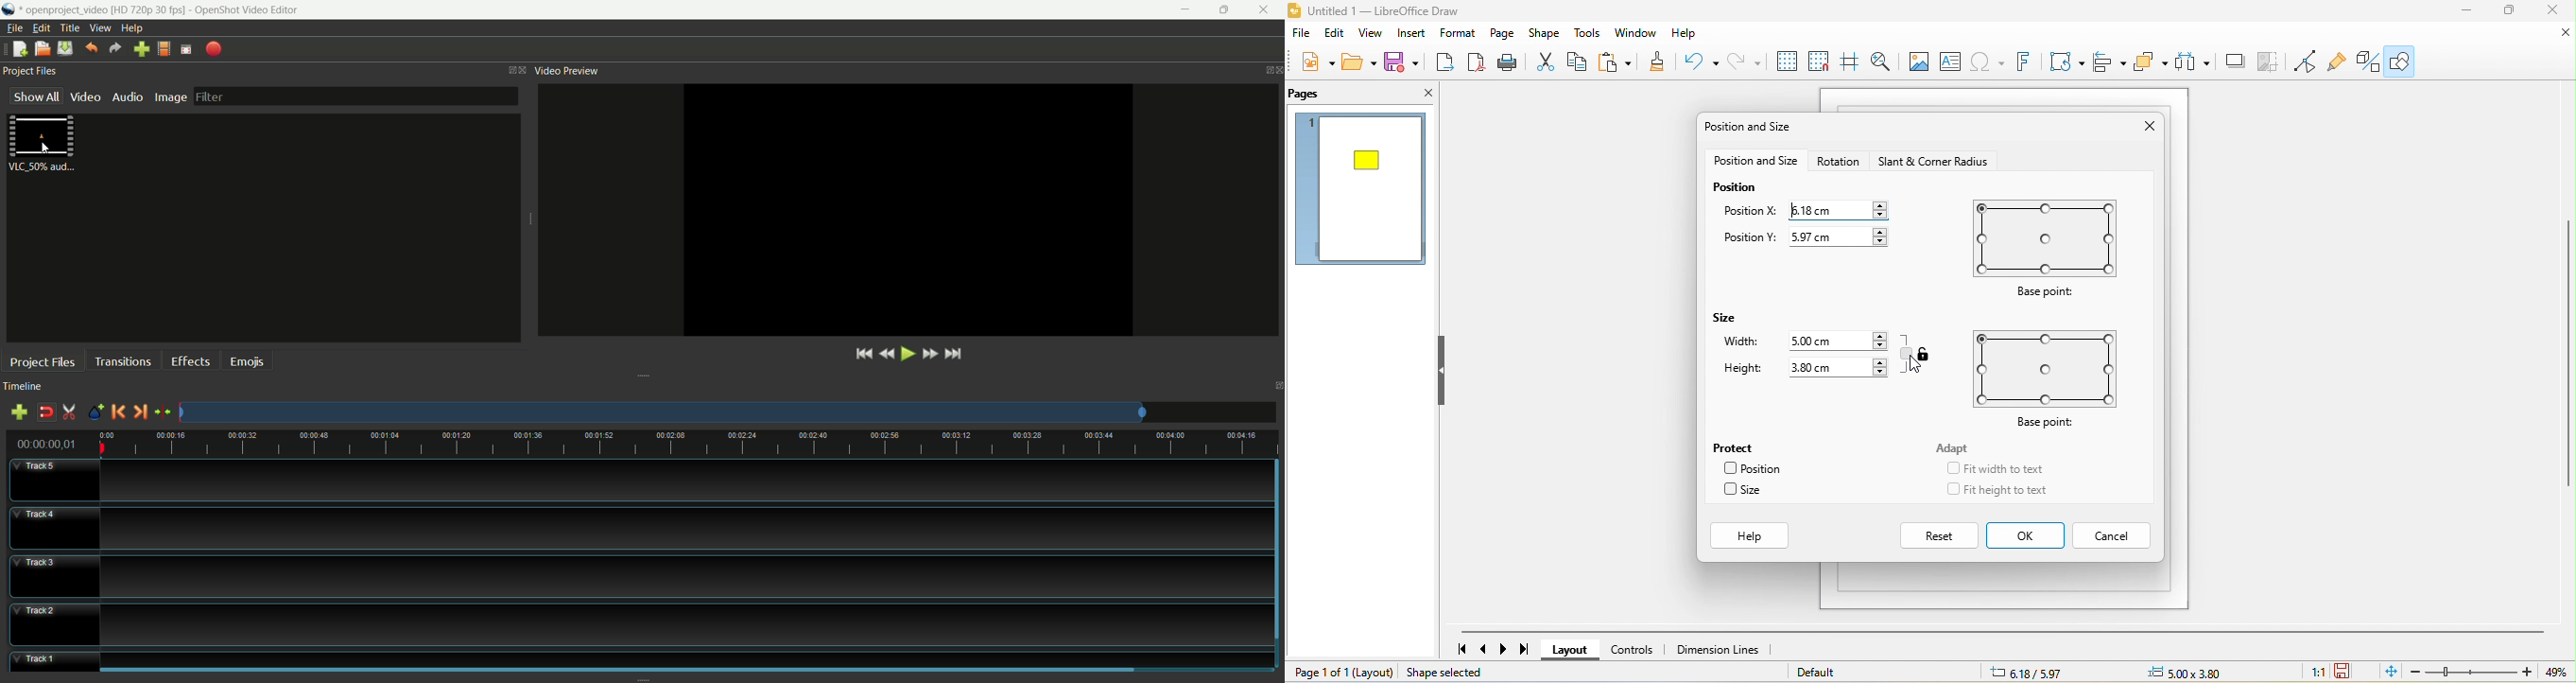 This screenshot has height=700, width=2576. I want to click on start and corner radious, so click(1932, 162).